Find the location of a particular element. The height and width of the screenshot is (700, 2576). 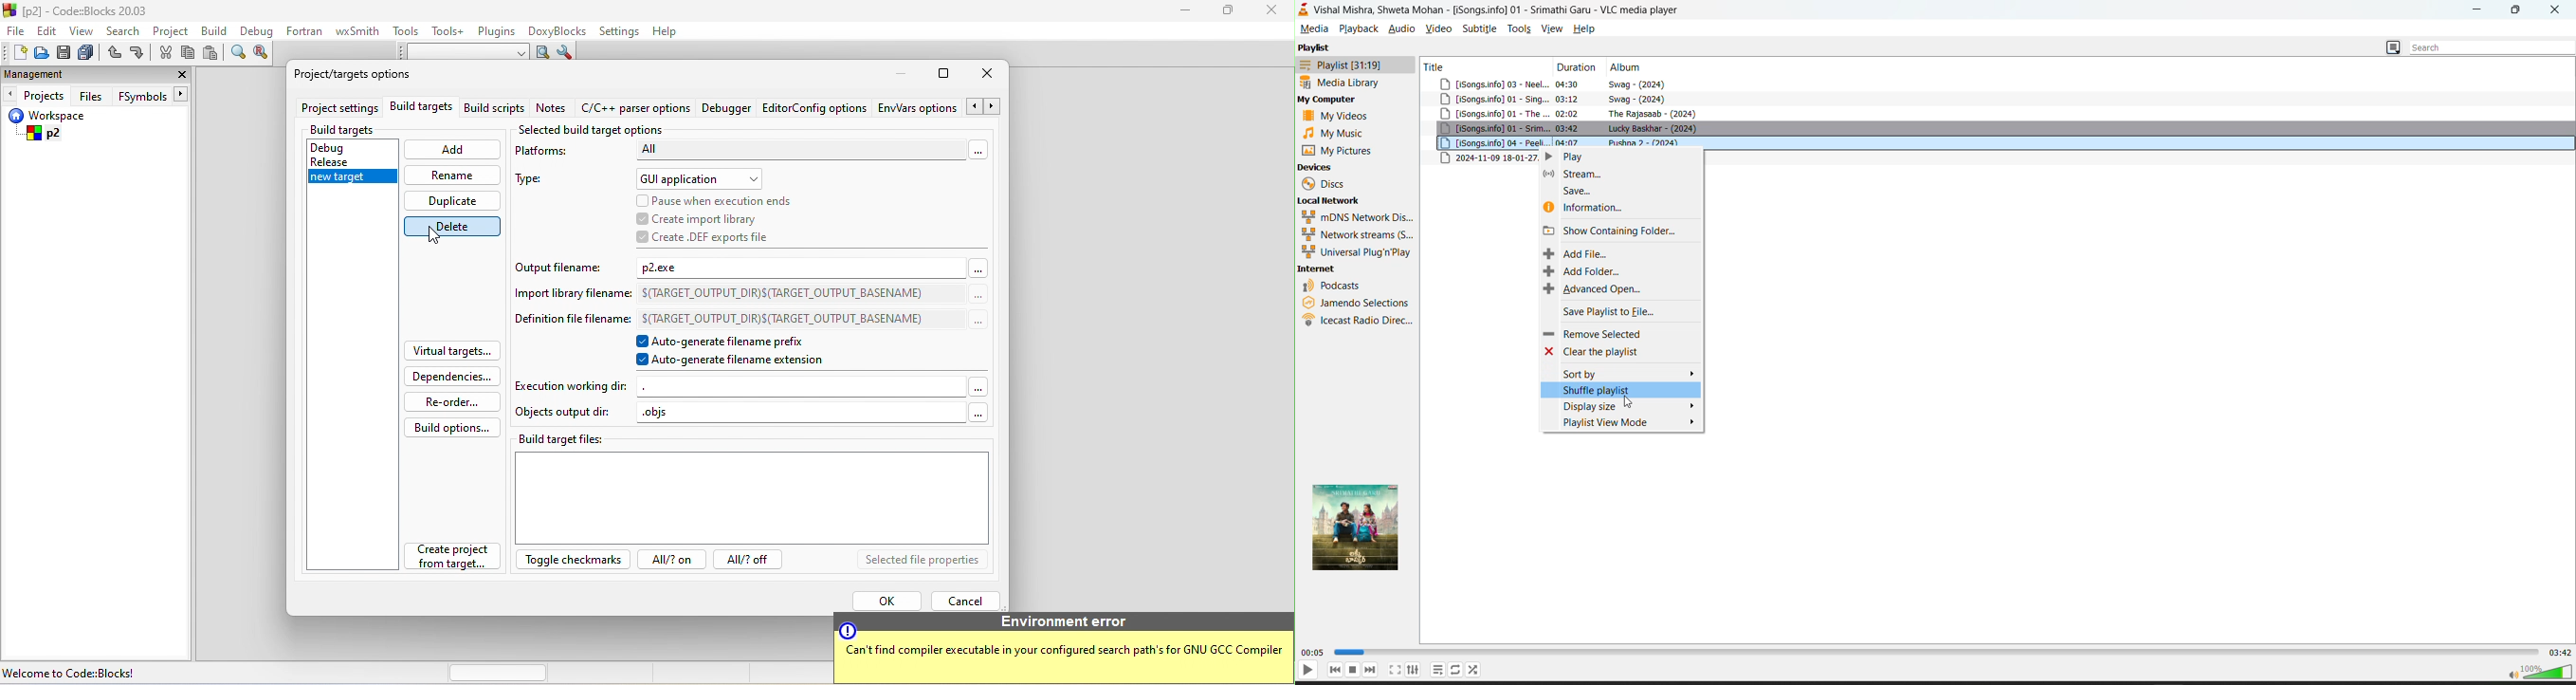

close is located at coordinates (2555, 9).